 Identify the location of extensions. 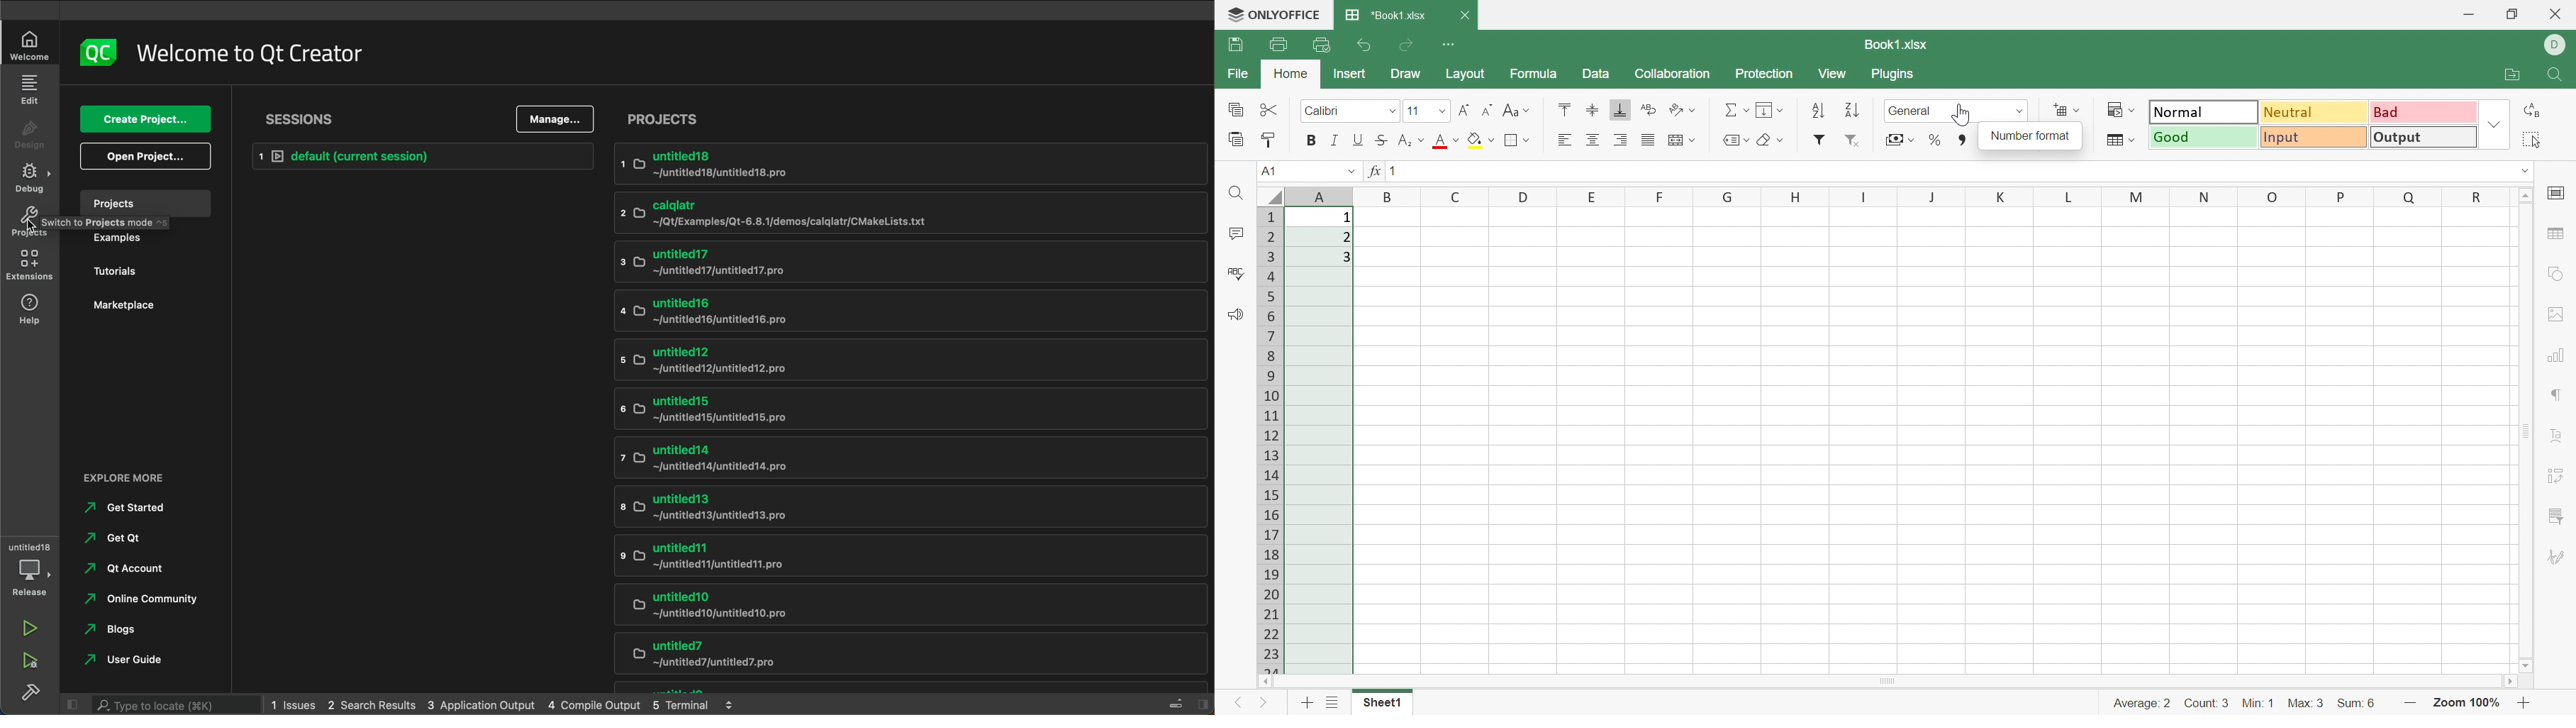
(30, 265).